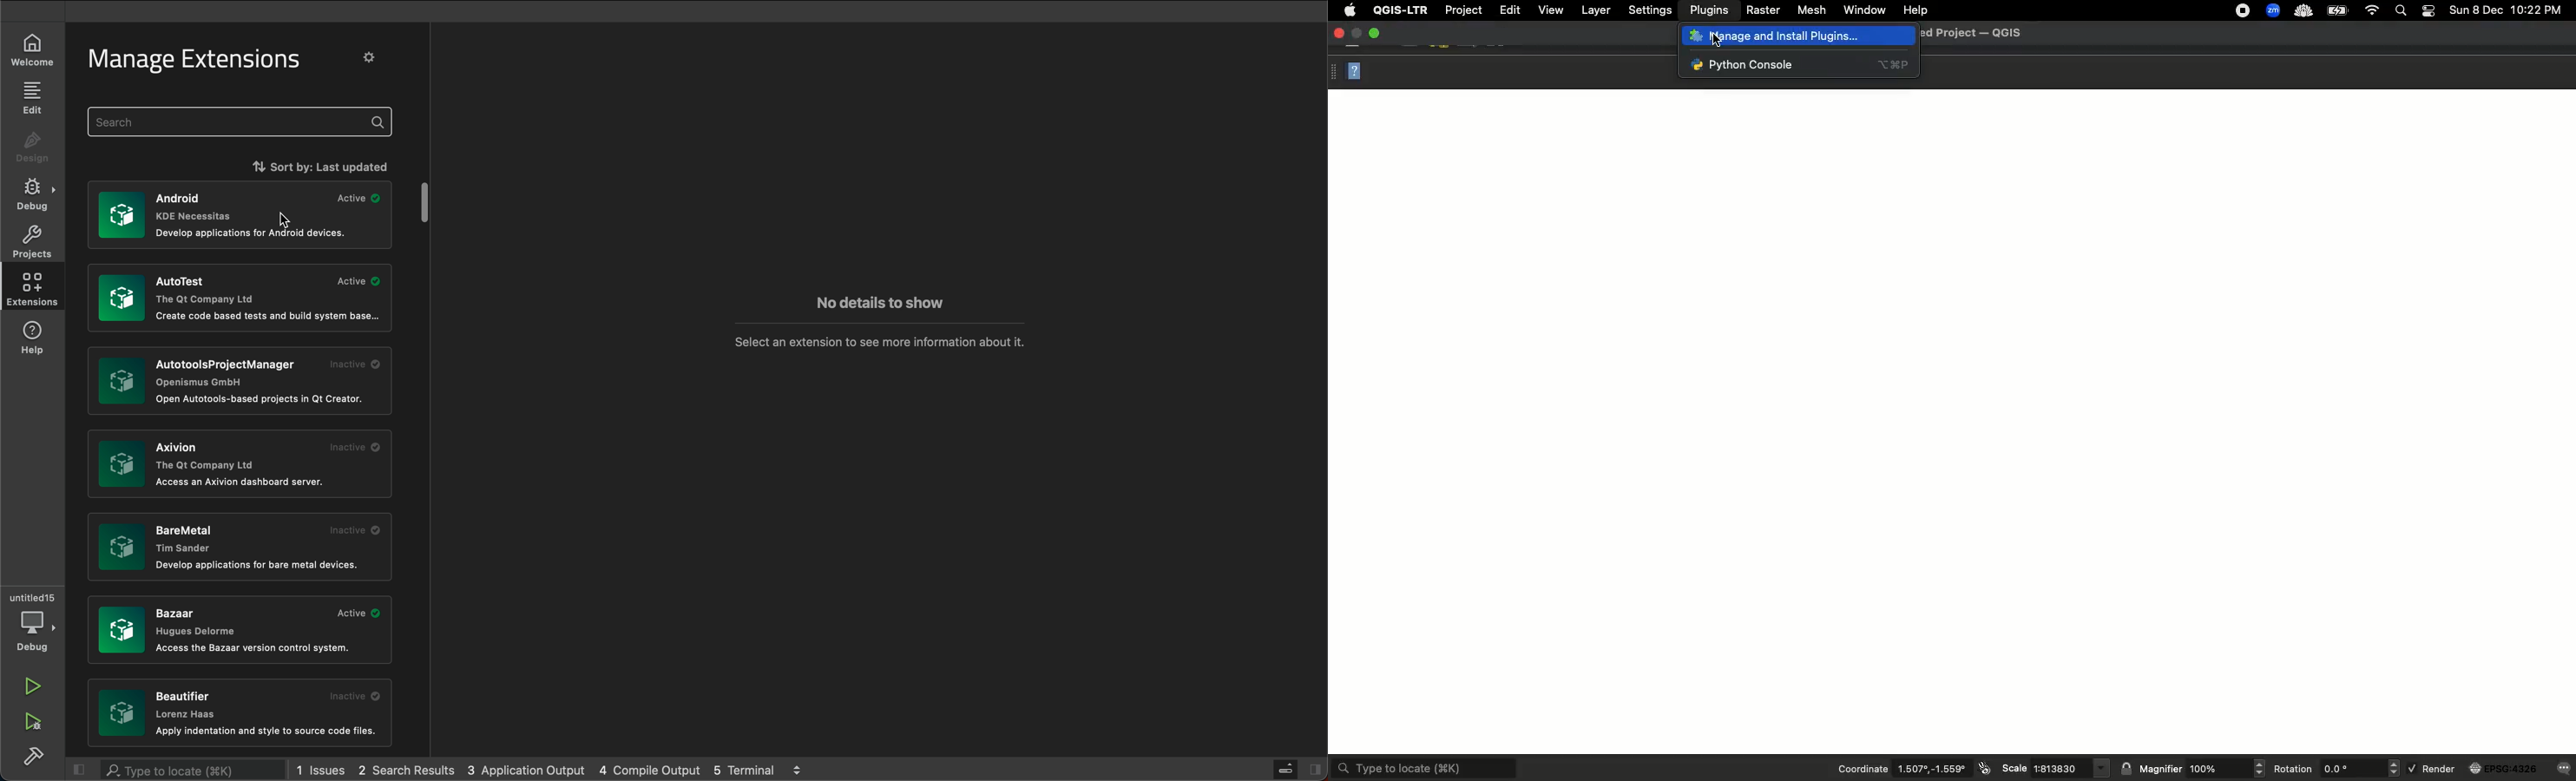 Image resolution: width=2576 pixels, height=784 pixels. Describe the element at coordinates (1648, 10) in the screenshot. I see `Settings` at that location.